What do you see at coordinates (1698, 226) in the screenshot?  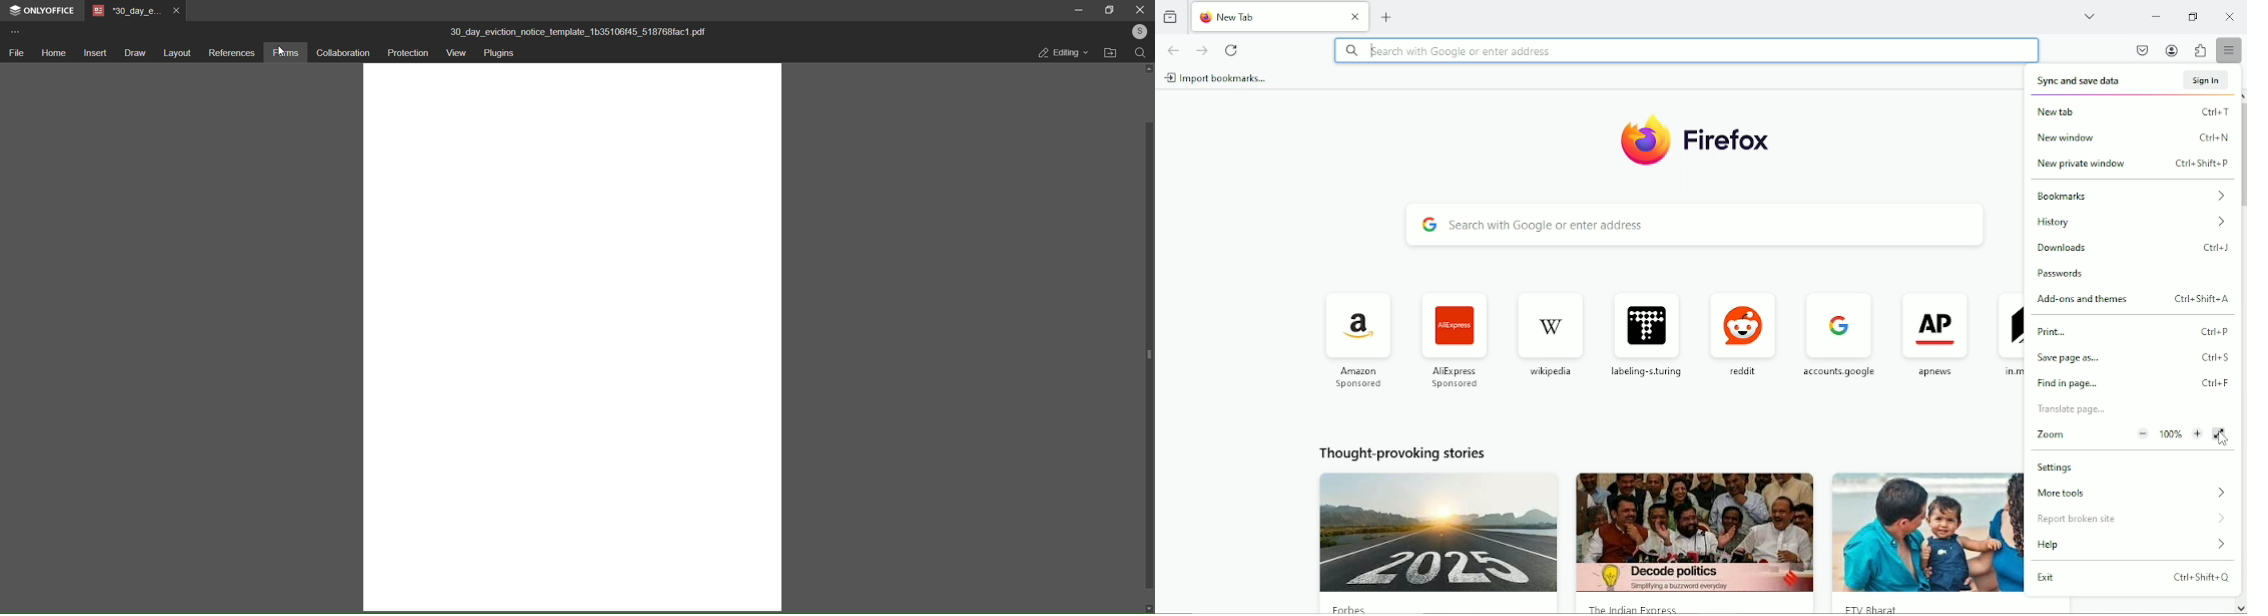 I see `search with google or enter address` at bounding box center [1698, 226].